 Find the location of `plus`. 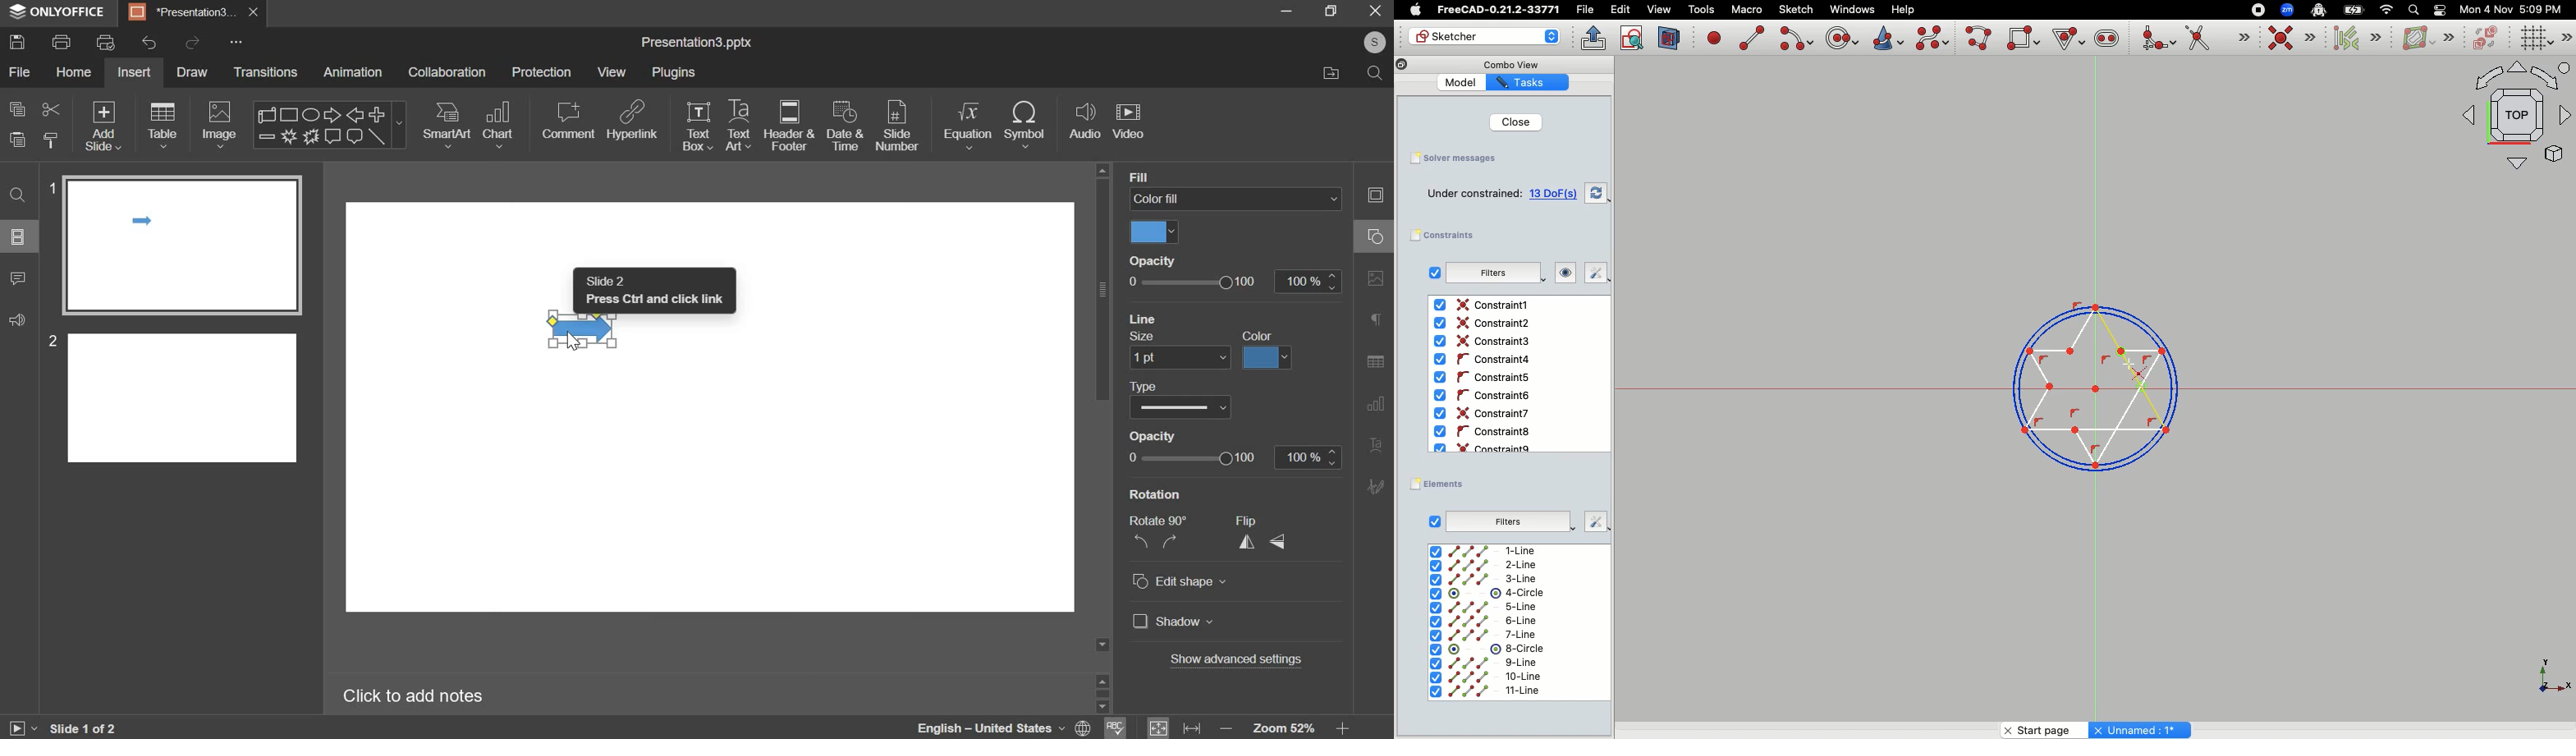

plus is located at coordinates (377, 113).